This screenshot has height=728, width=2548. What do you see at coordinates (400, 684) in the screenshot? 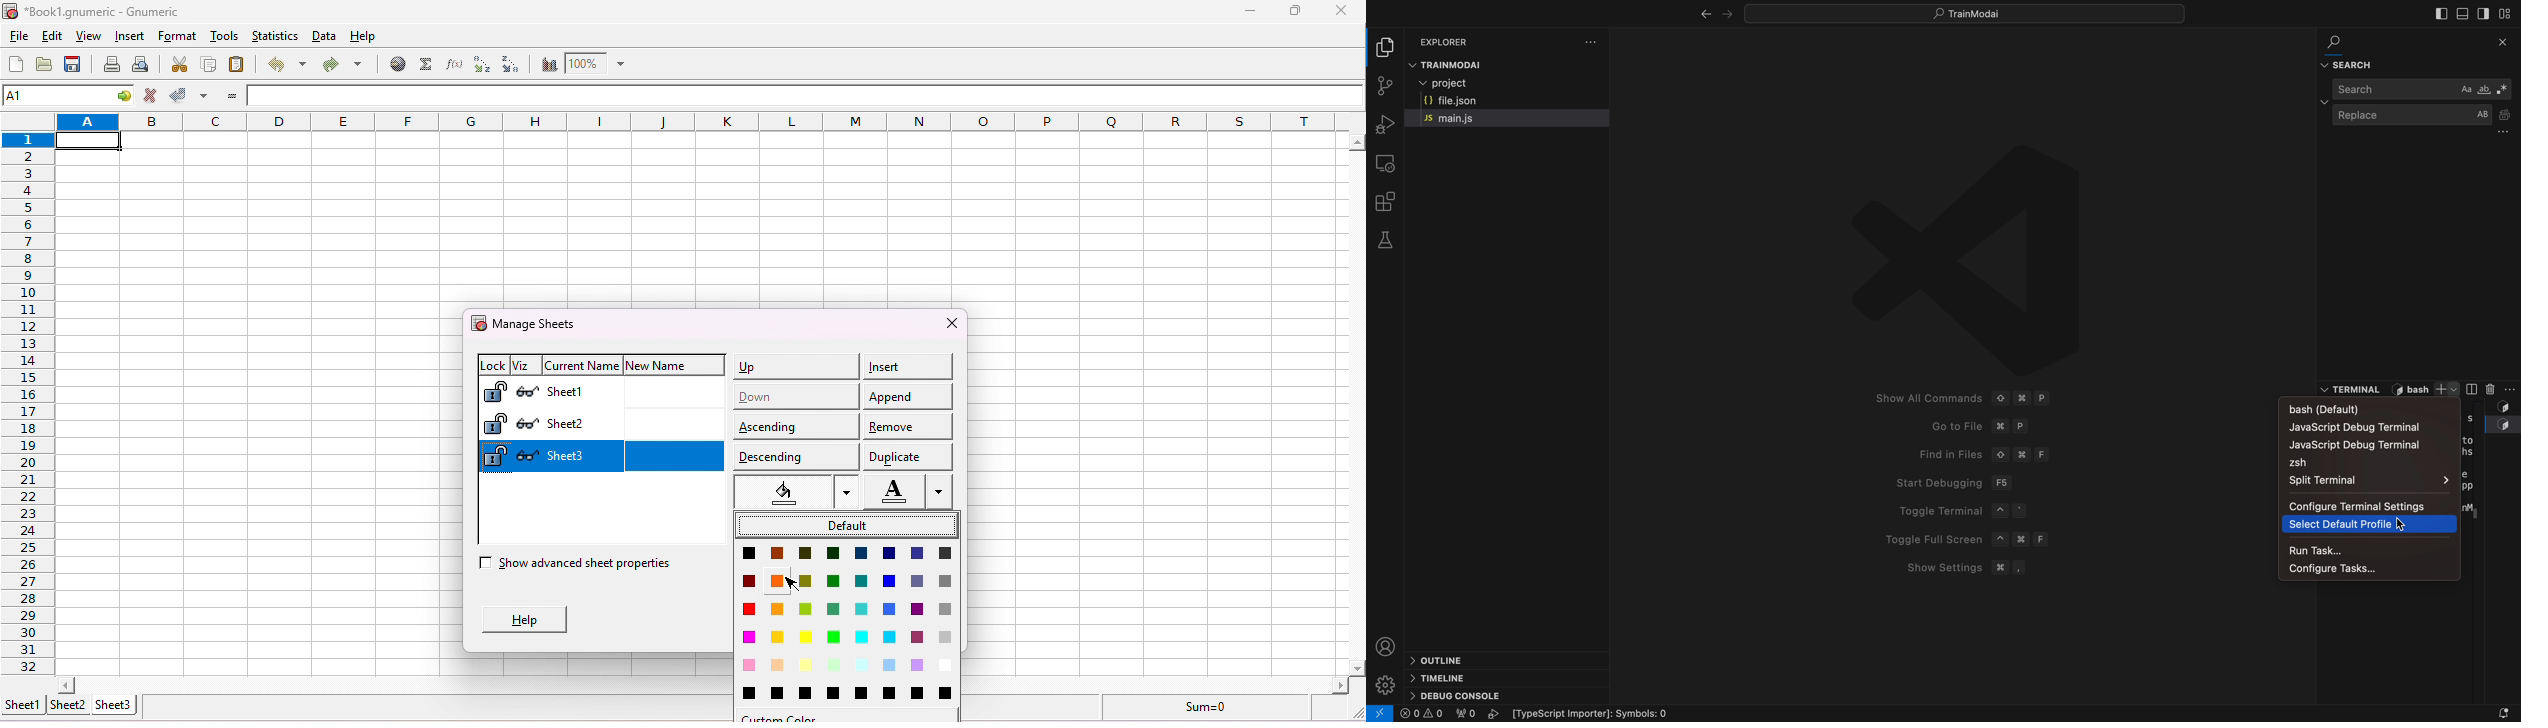
I see `scroll bar` at bounding box center [400, 684].